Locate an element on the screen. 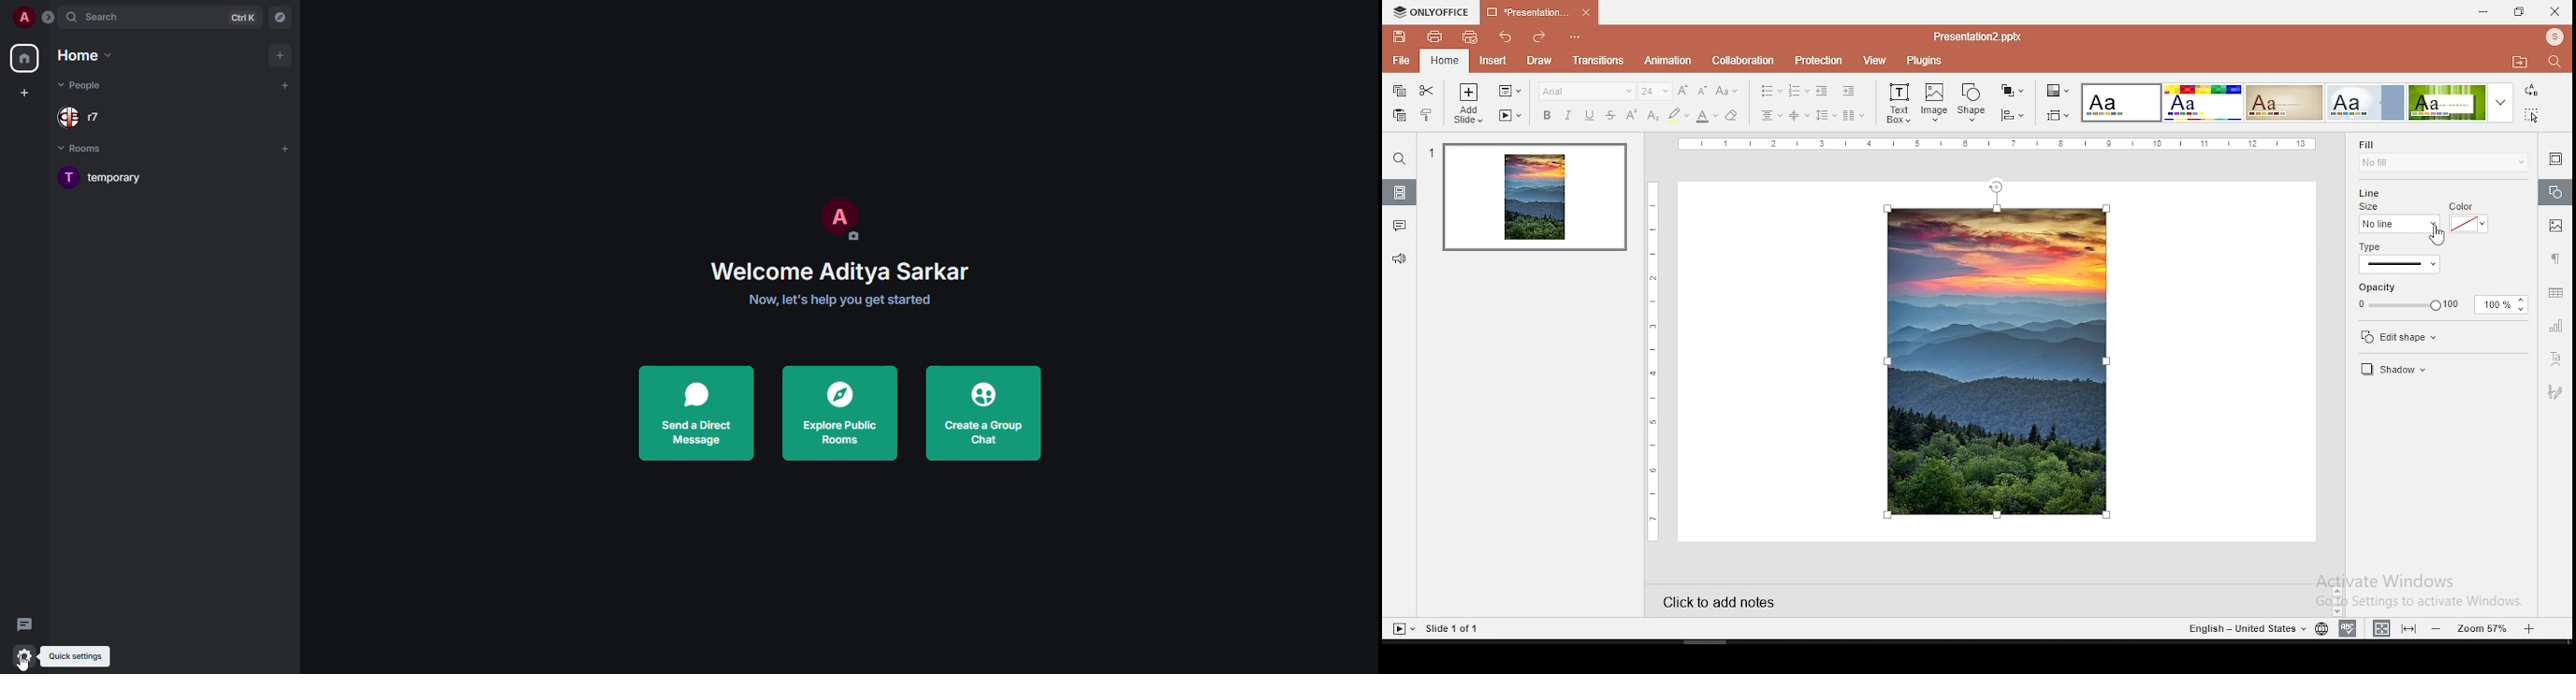  welcome is located at coordinates (849, 270).